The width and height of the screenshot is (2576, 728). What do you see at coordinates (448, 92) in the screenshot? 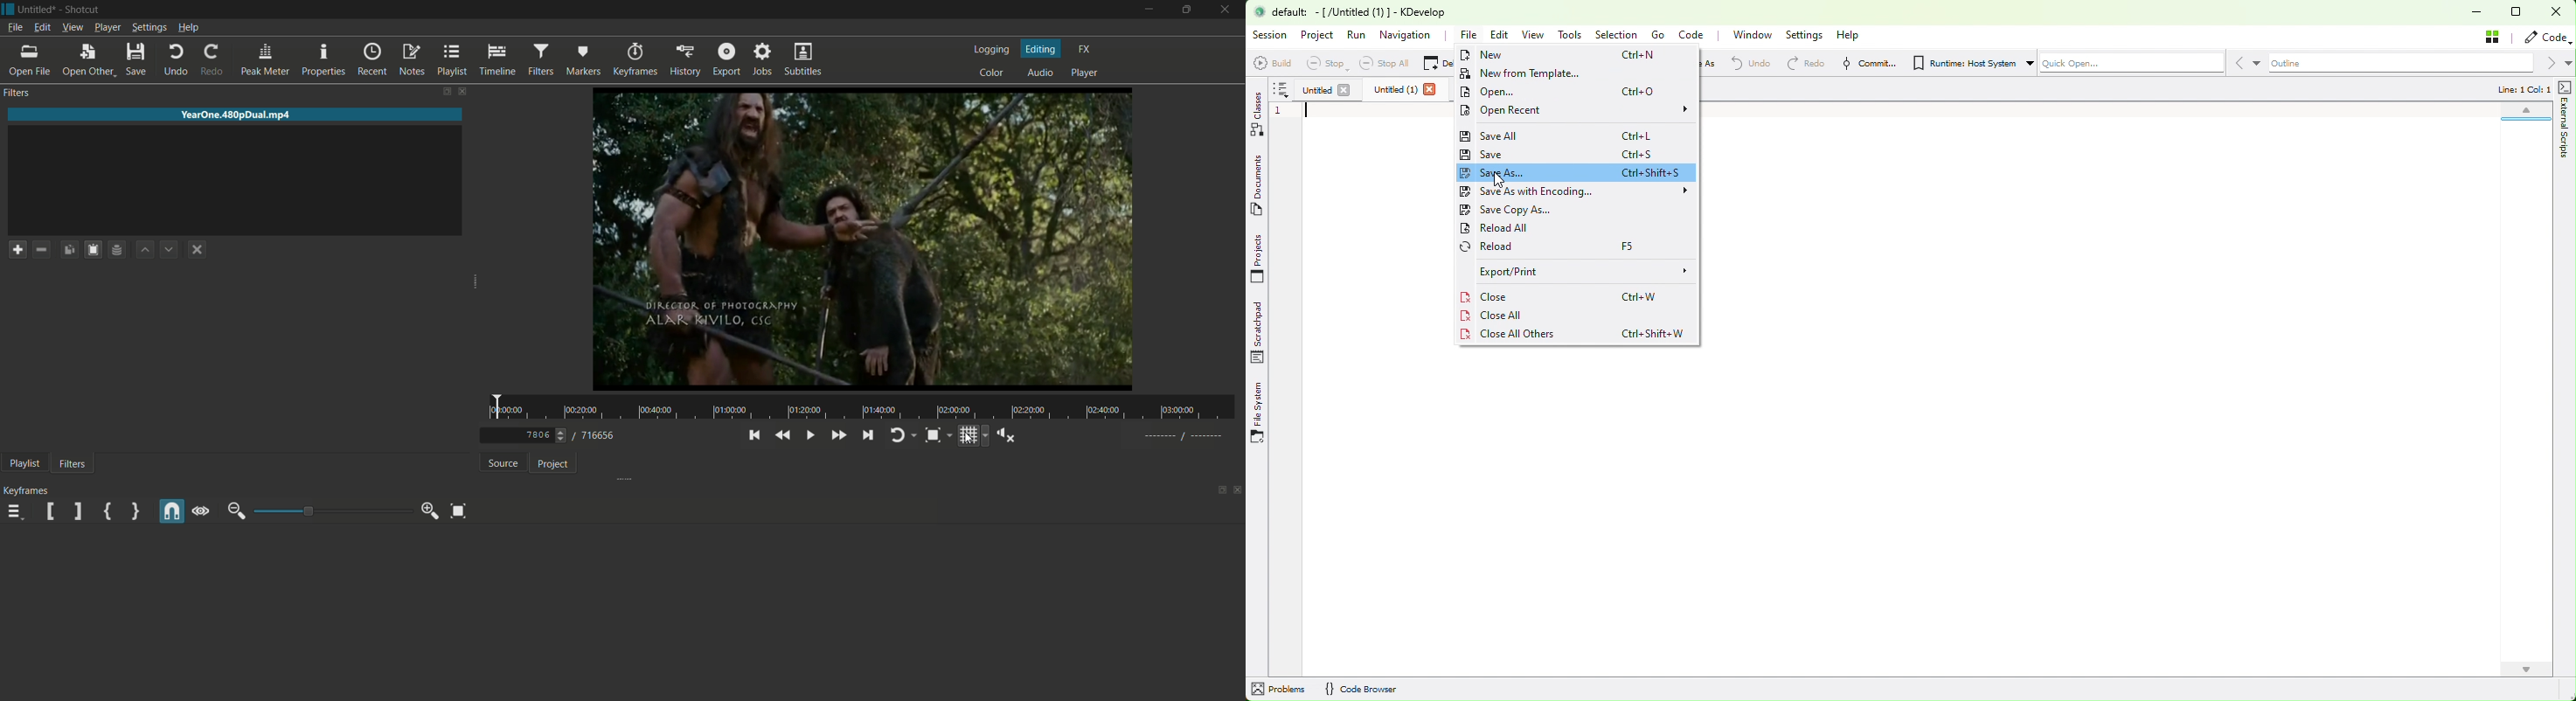
I see `change layout` at bounding box center [448, 92].